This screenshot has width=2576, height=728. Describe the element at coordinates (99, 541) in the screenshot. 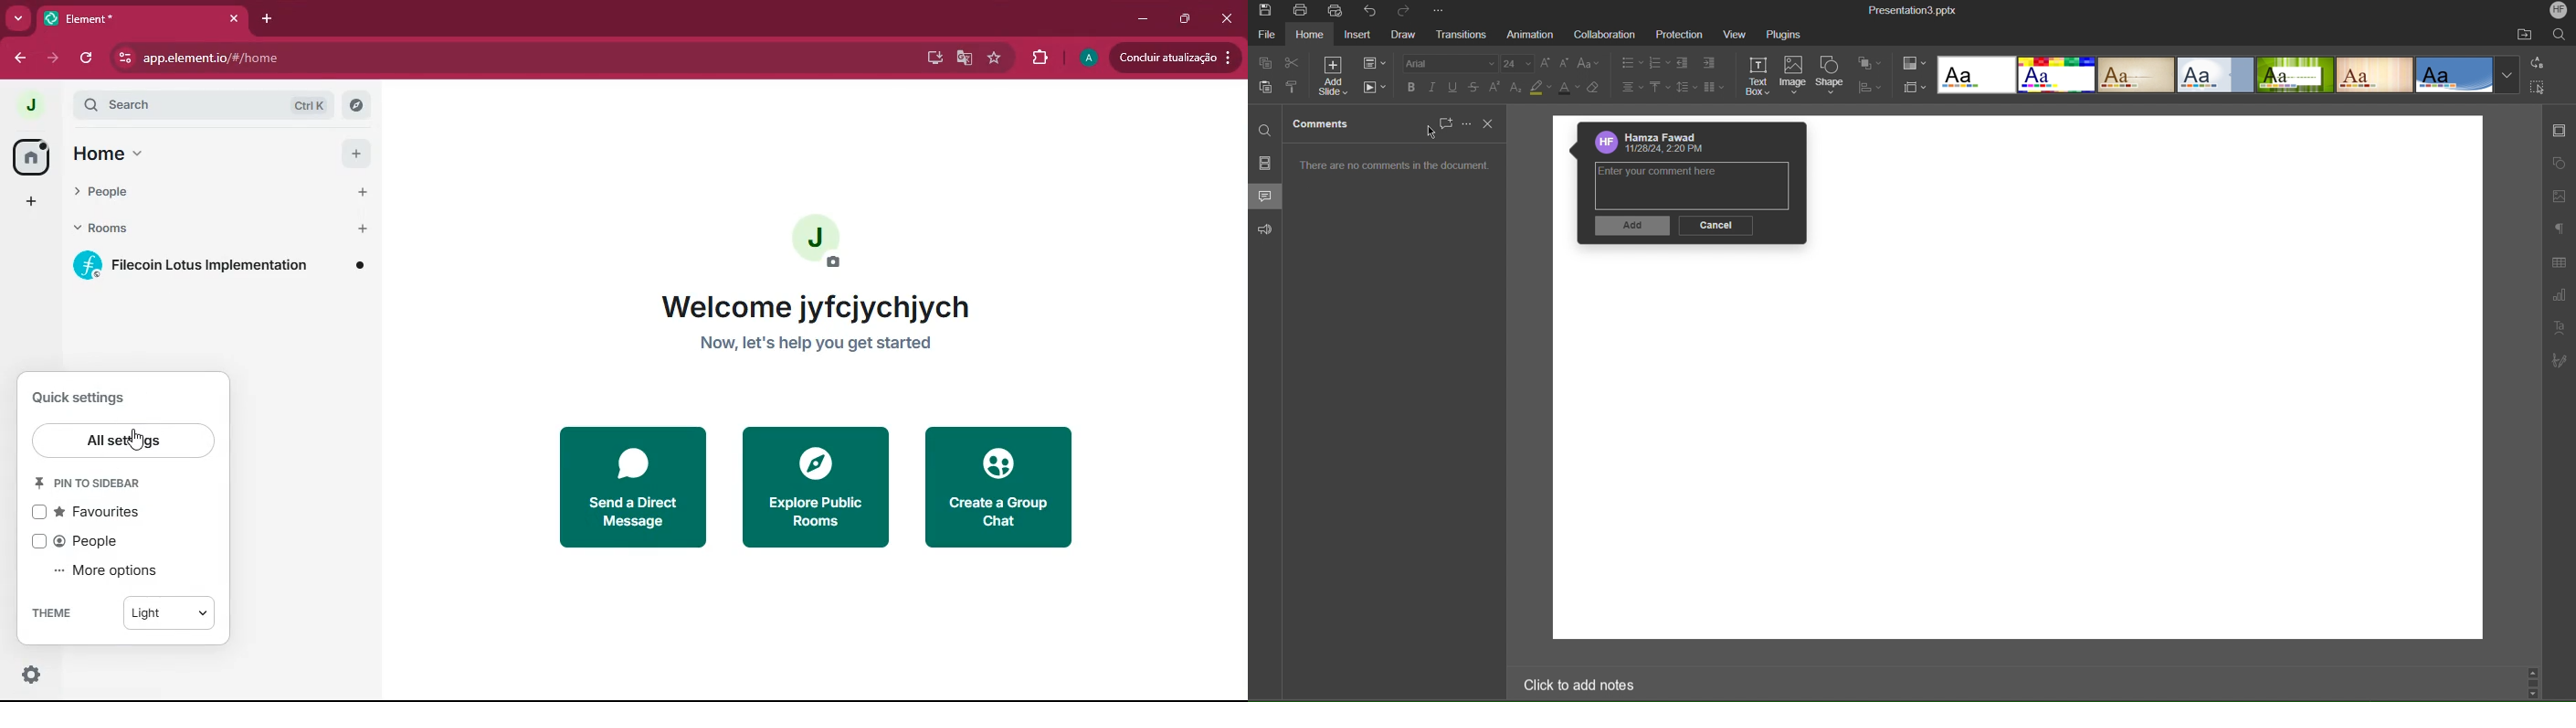

I see `people ` at that location.